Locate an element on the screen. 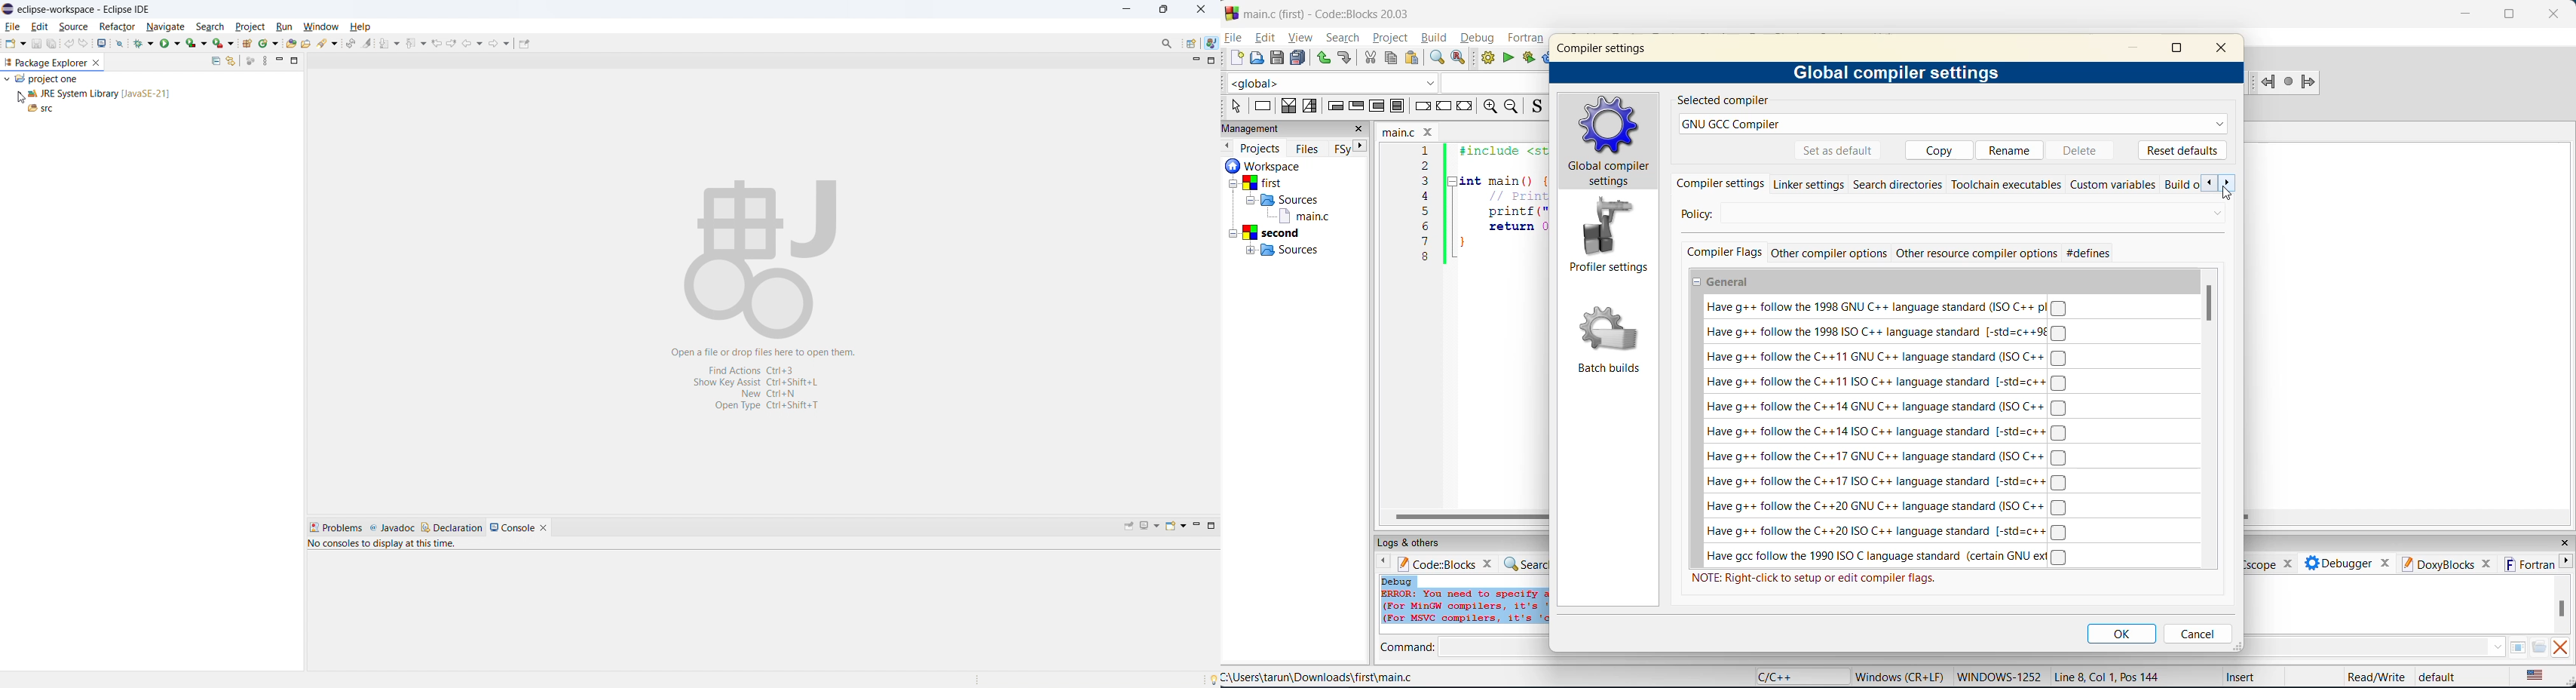 Image resolution: width=2576 pixels, height=700 pixels. Have g++ follow the C++20 GNU C++ language standard (ISO C++  is located at coordinates (1886, 508).